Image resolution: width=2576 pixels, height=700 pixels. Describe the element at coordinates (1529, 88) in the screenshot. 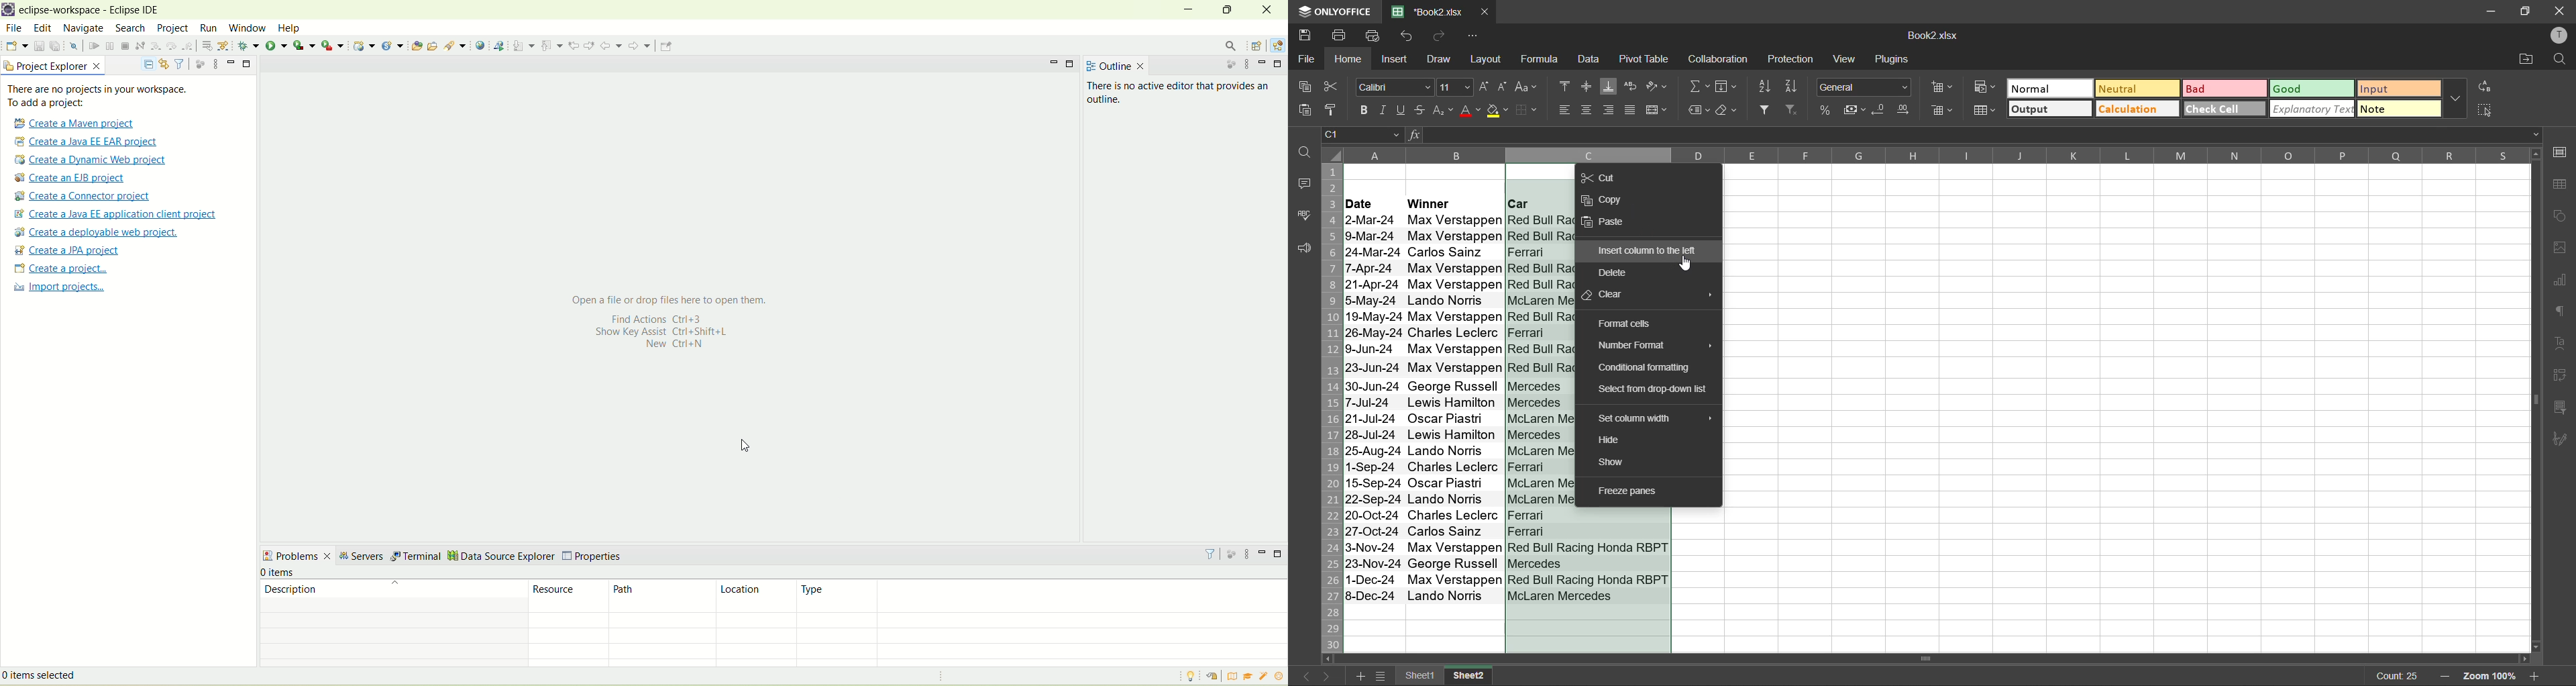

I see `change case` at that location.